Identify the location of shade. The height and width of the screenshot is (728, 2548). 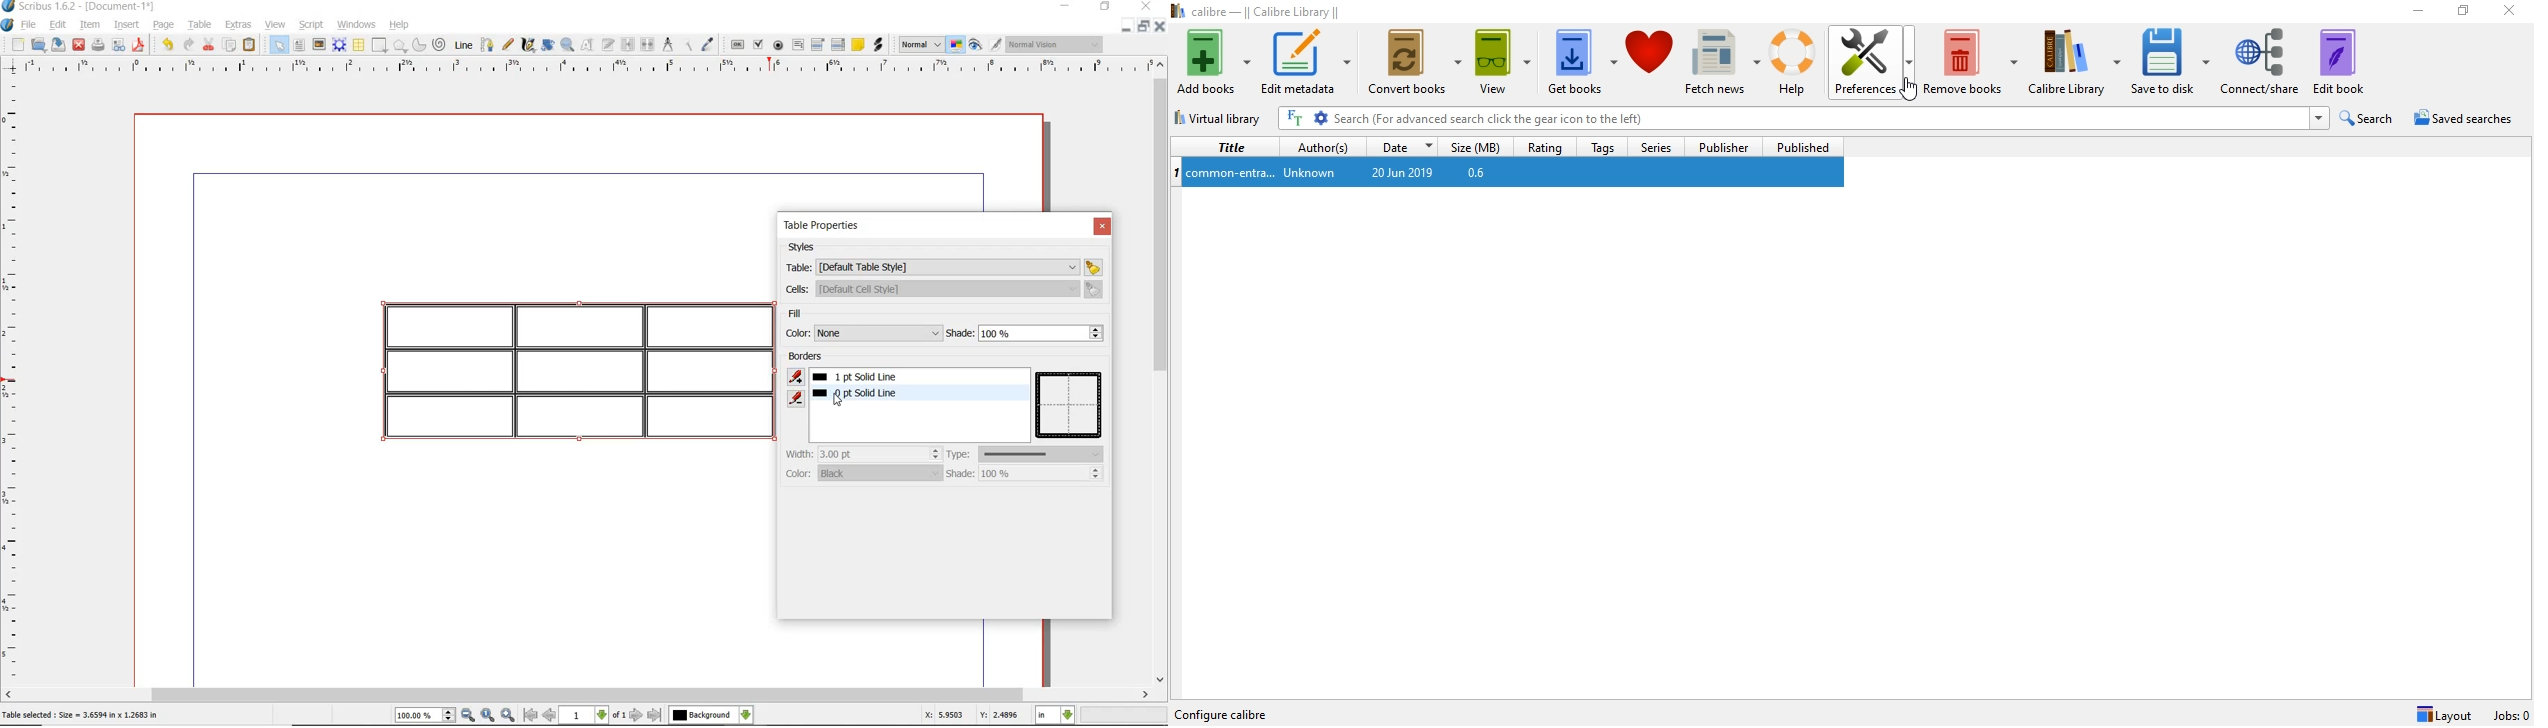
(1026, 333).